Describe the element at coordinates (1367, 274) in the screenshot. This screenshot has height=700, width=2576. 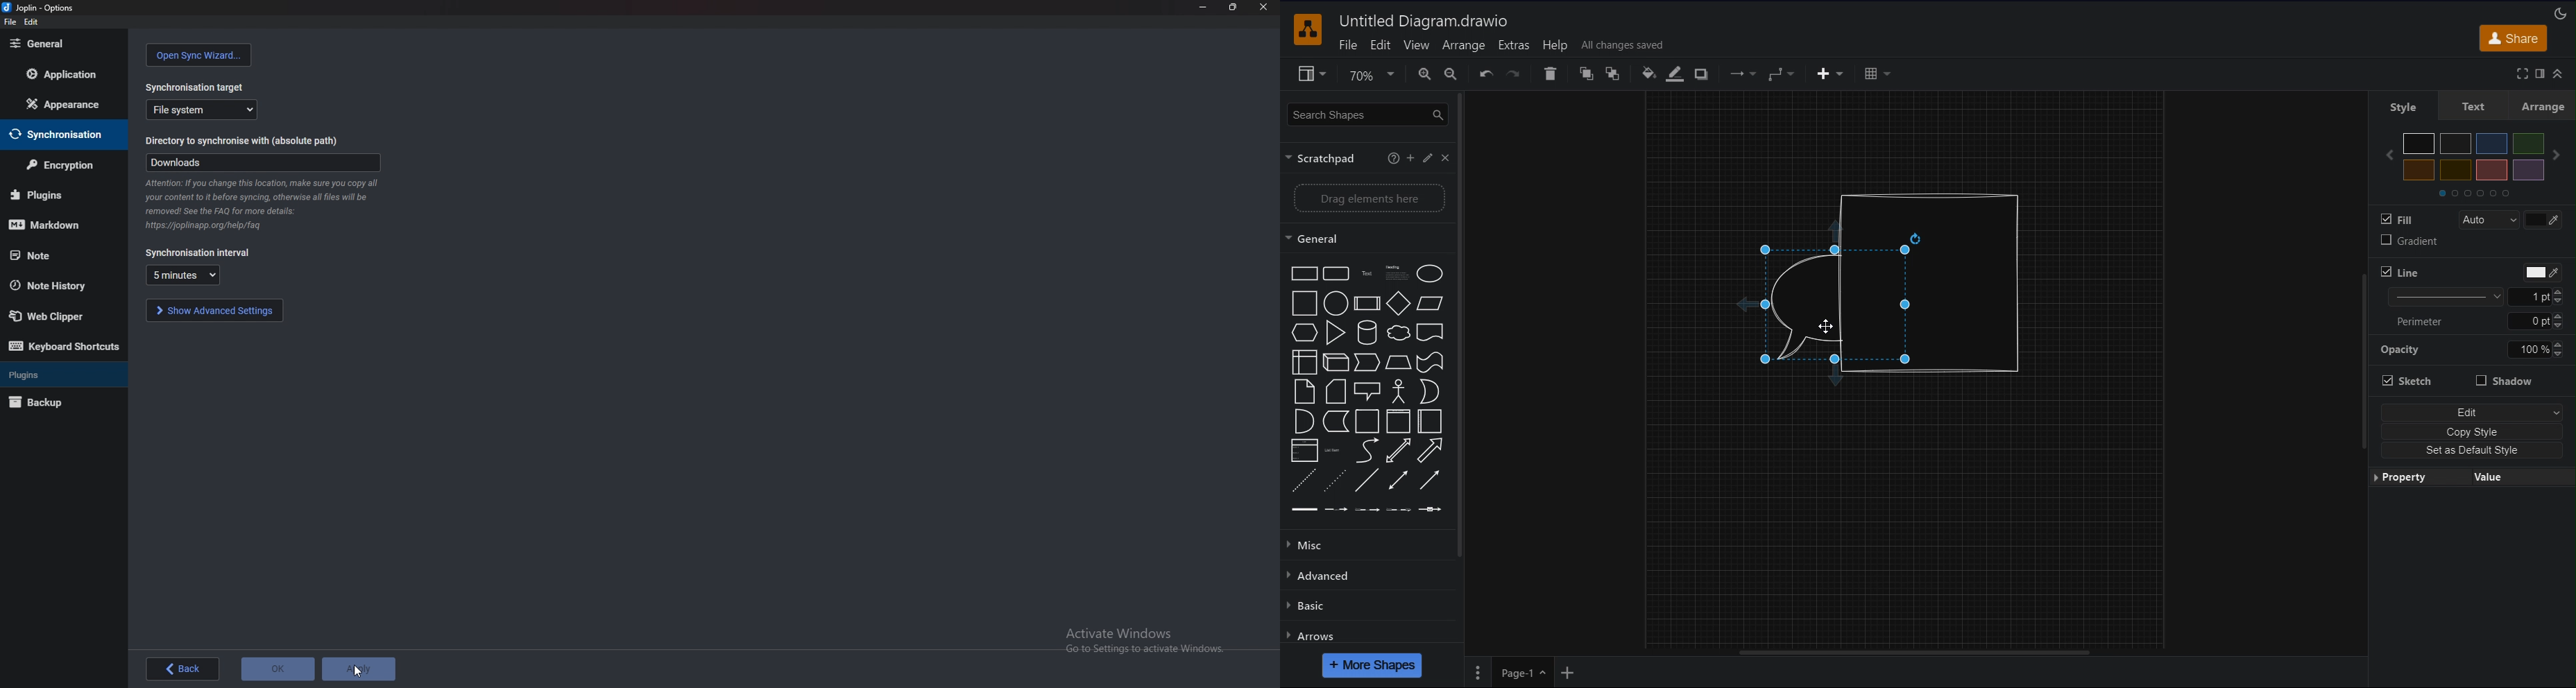
I see `Text` at that location.